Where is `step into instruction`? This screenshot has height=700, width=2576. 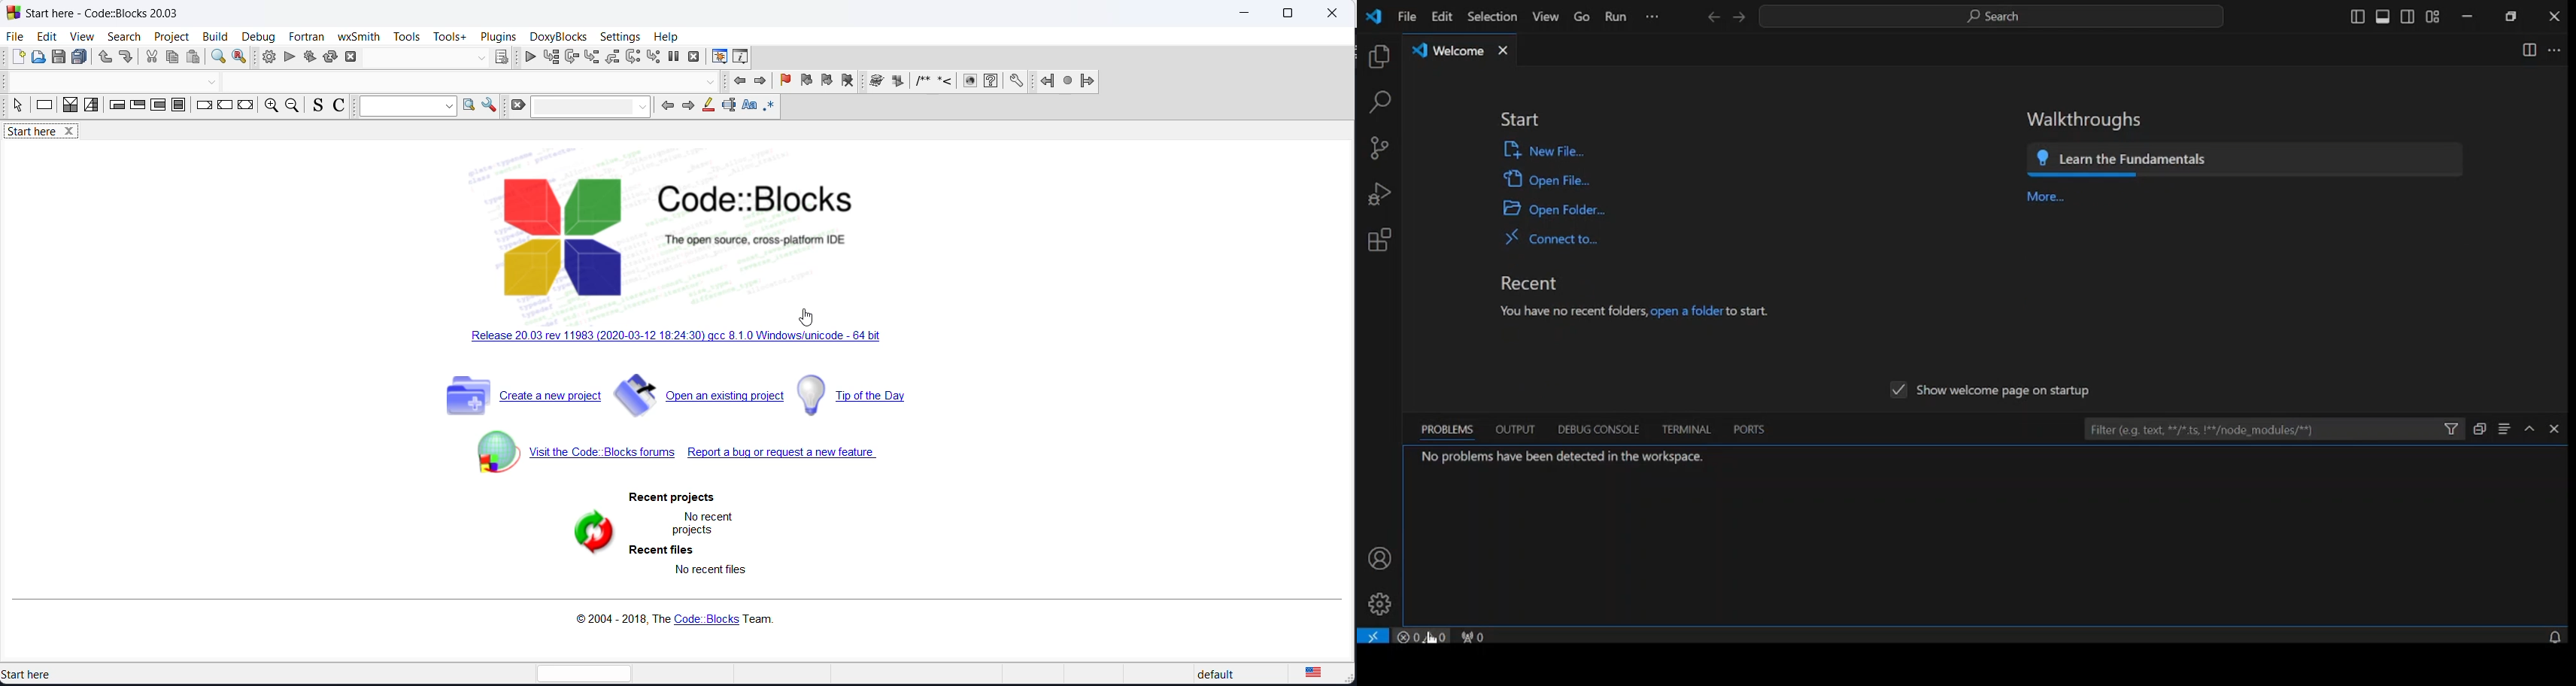
step into instruction is located at coordinates (654, 57).